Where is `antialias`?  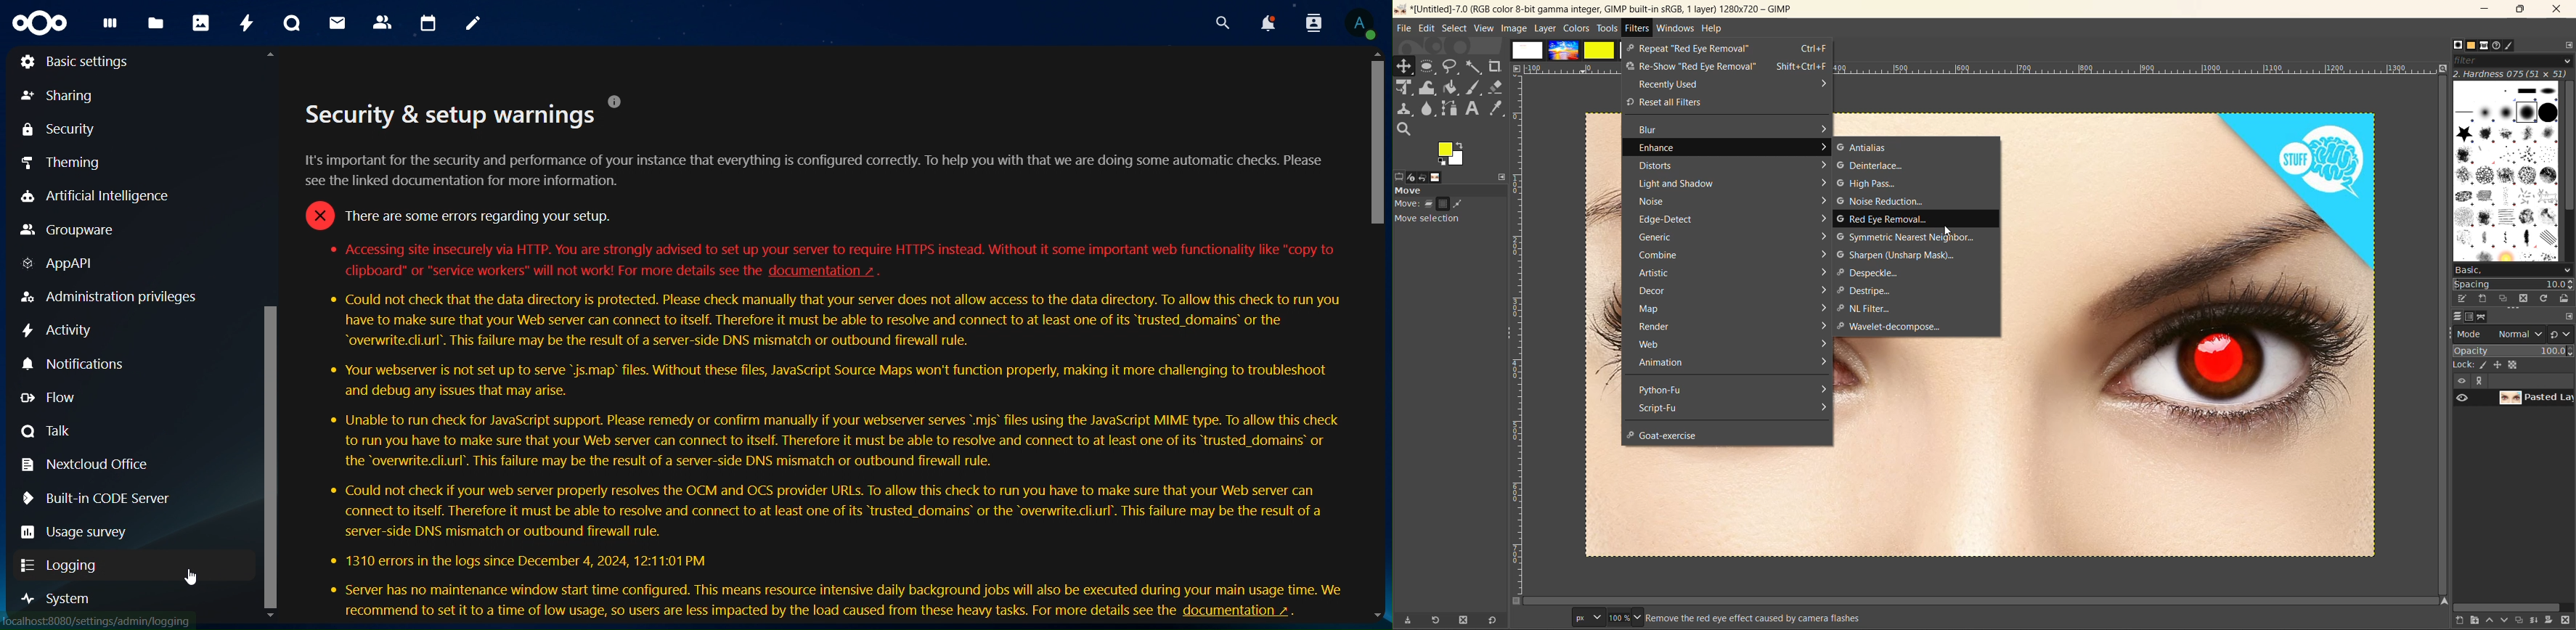 antialias is located at coordinates (1866, 149).